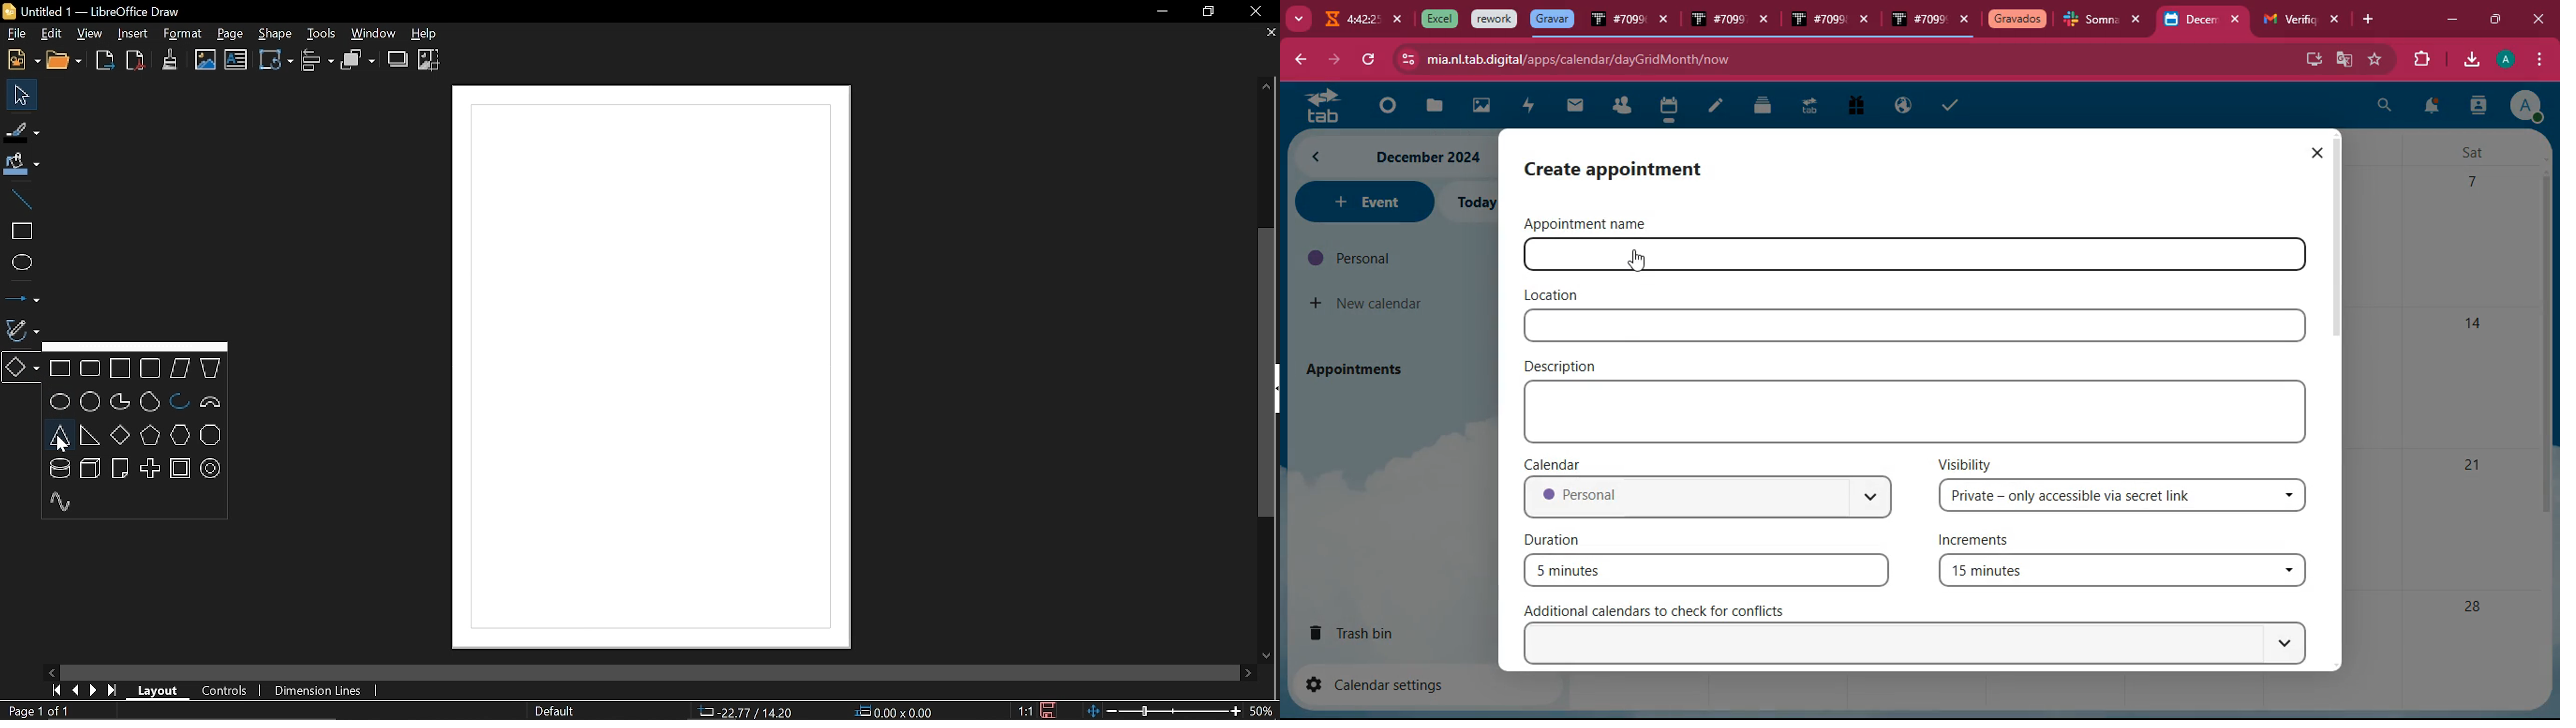 Image resolution: width=2576 pixels, height=728 pixels. Describe the element at coordinates (1904, 106) in the screenshot. I see `public` at that location.